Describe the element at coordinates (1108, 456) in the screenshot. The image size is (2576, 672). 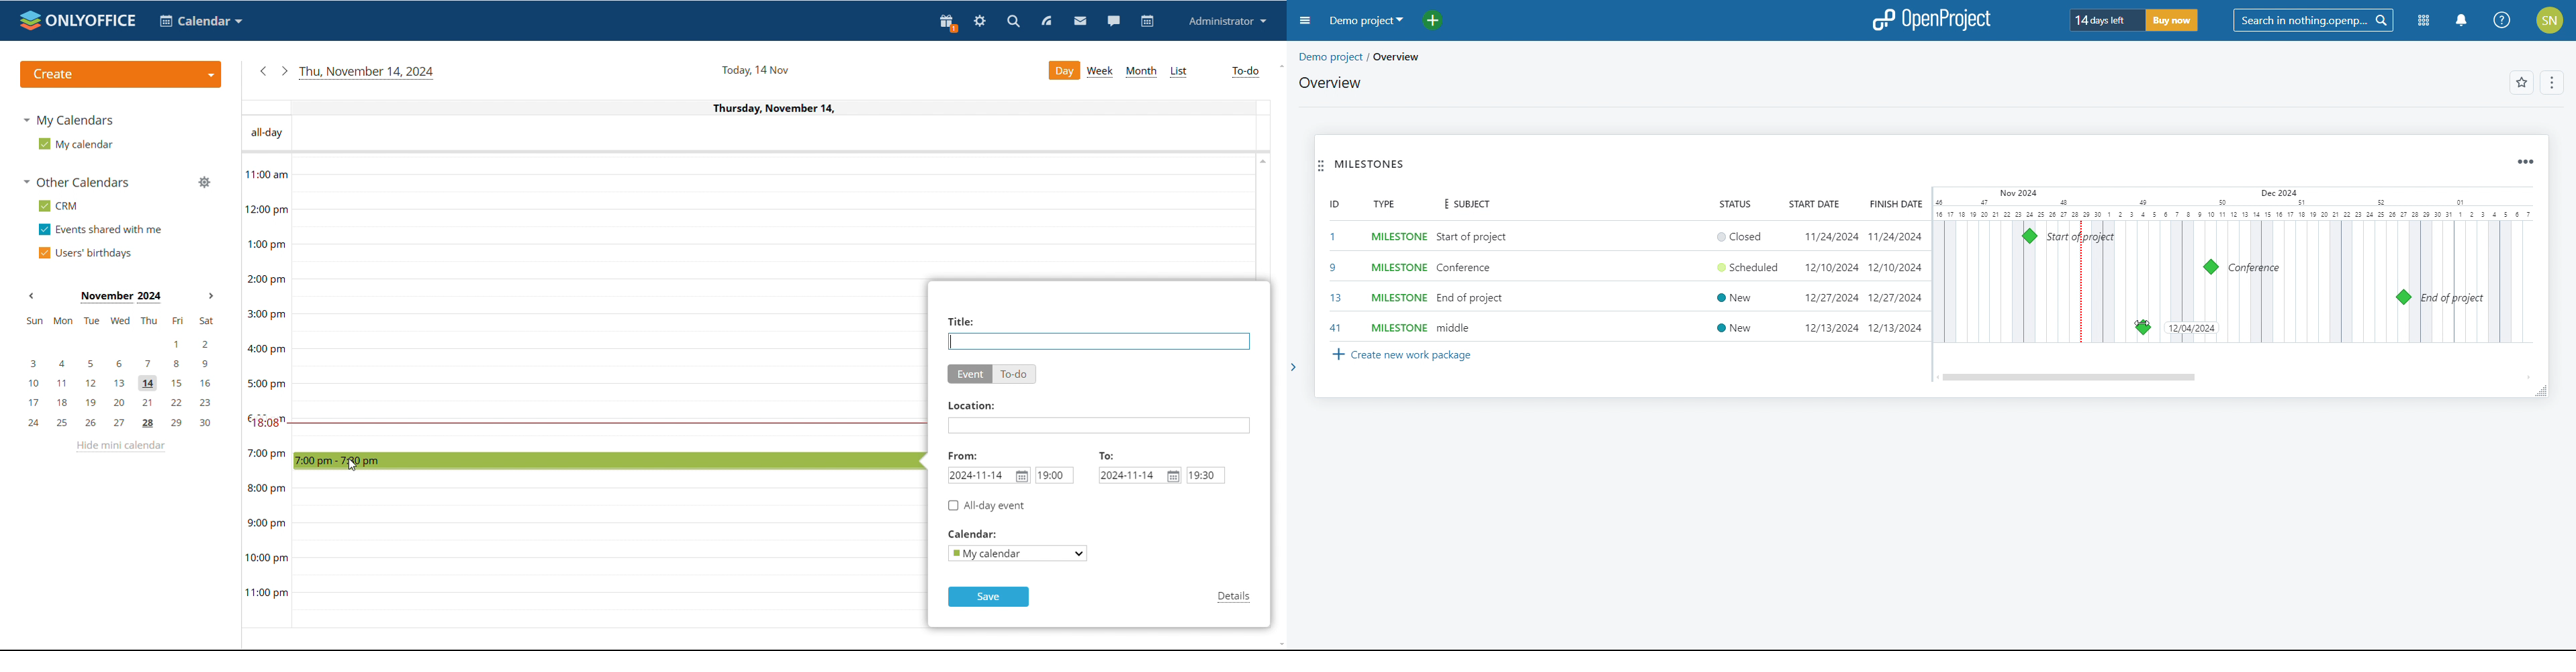
I see `TO` at that location.